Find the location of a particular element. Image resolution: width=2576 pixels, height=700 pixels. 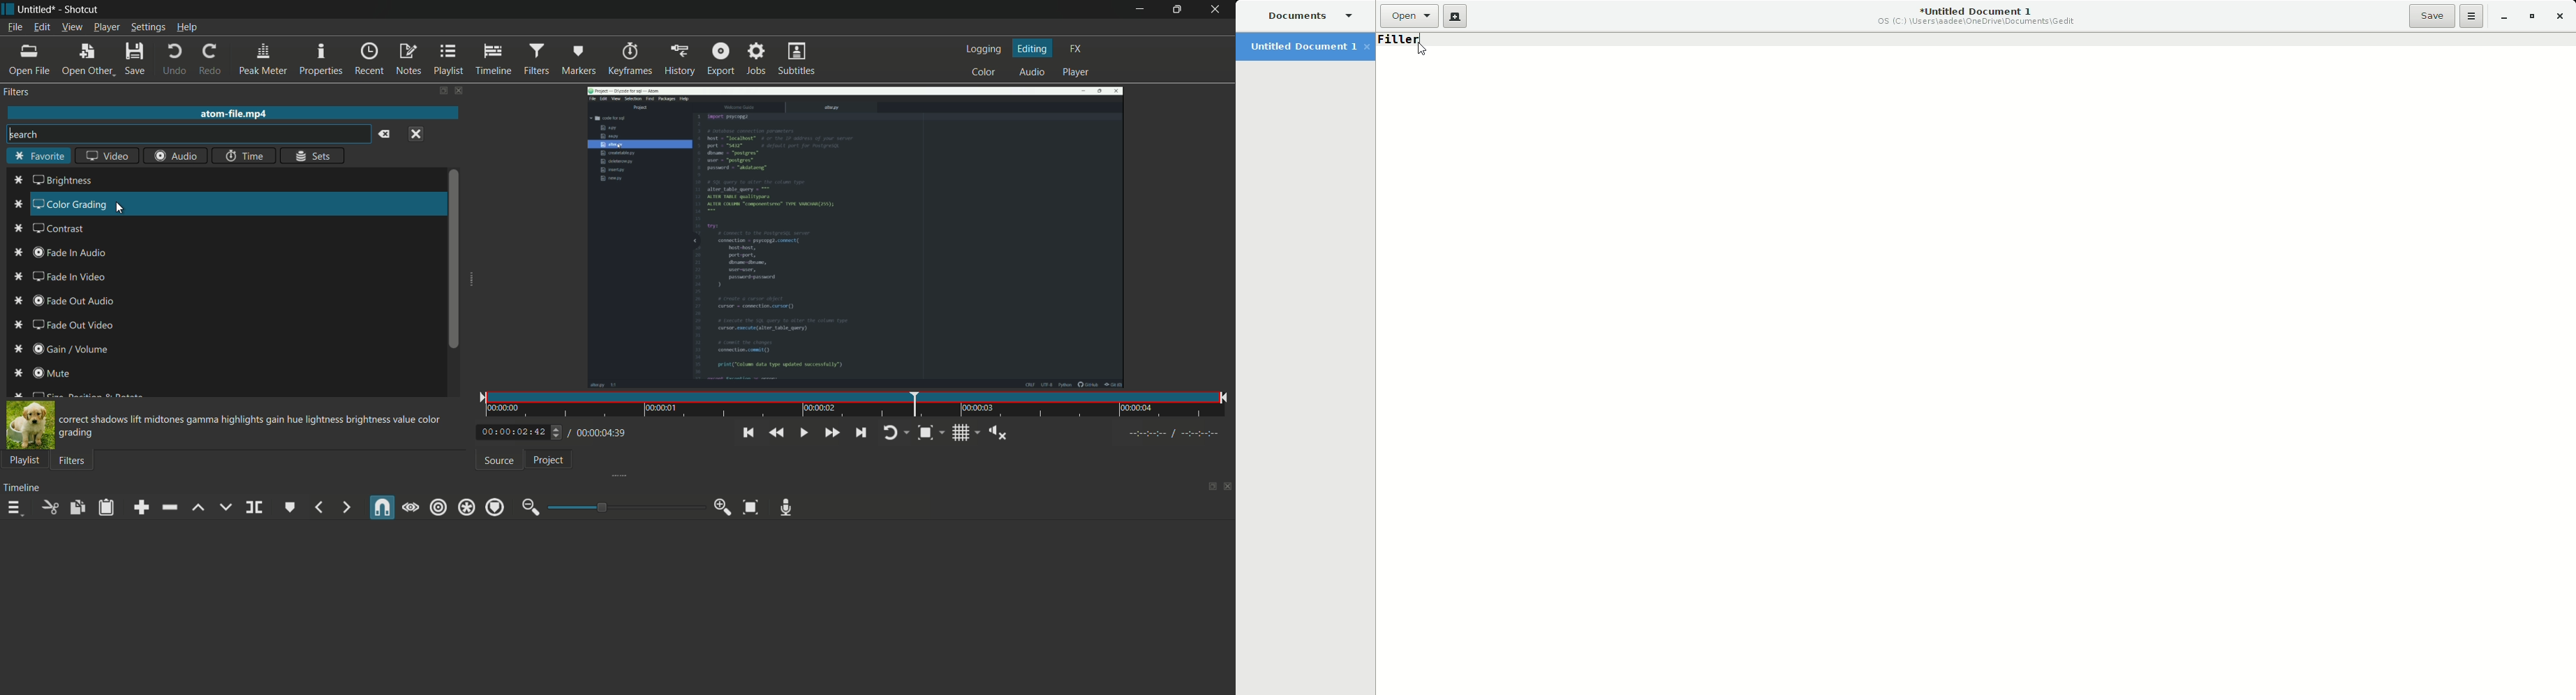

toggle grid is located at coordinates (966, 432).